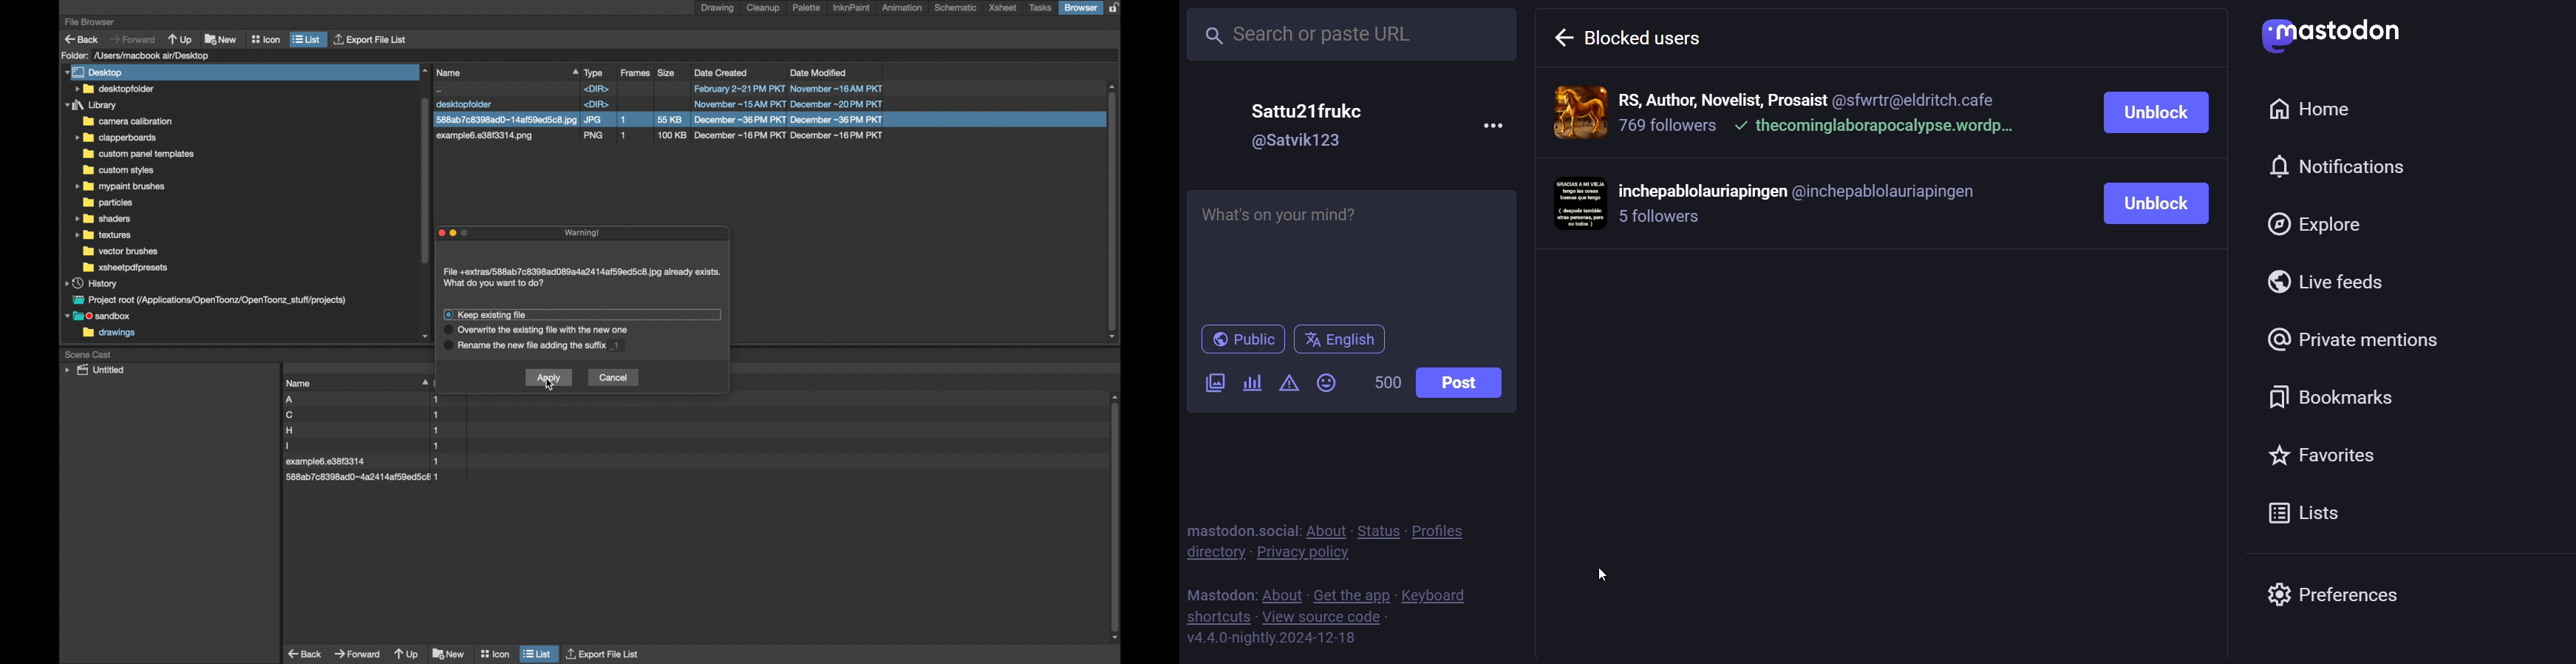 The width and height of the screenshot is (2576, 672). What do you see at coordinates (2337, 226) in the screenshot?
I see `explore` at bounding box center [2337, 226].